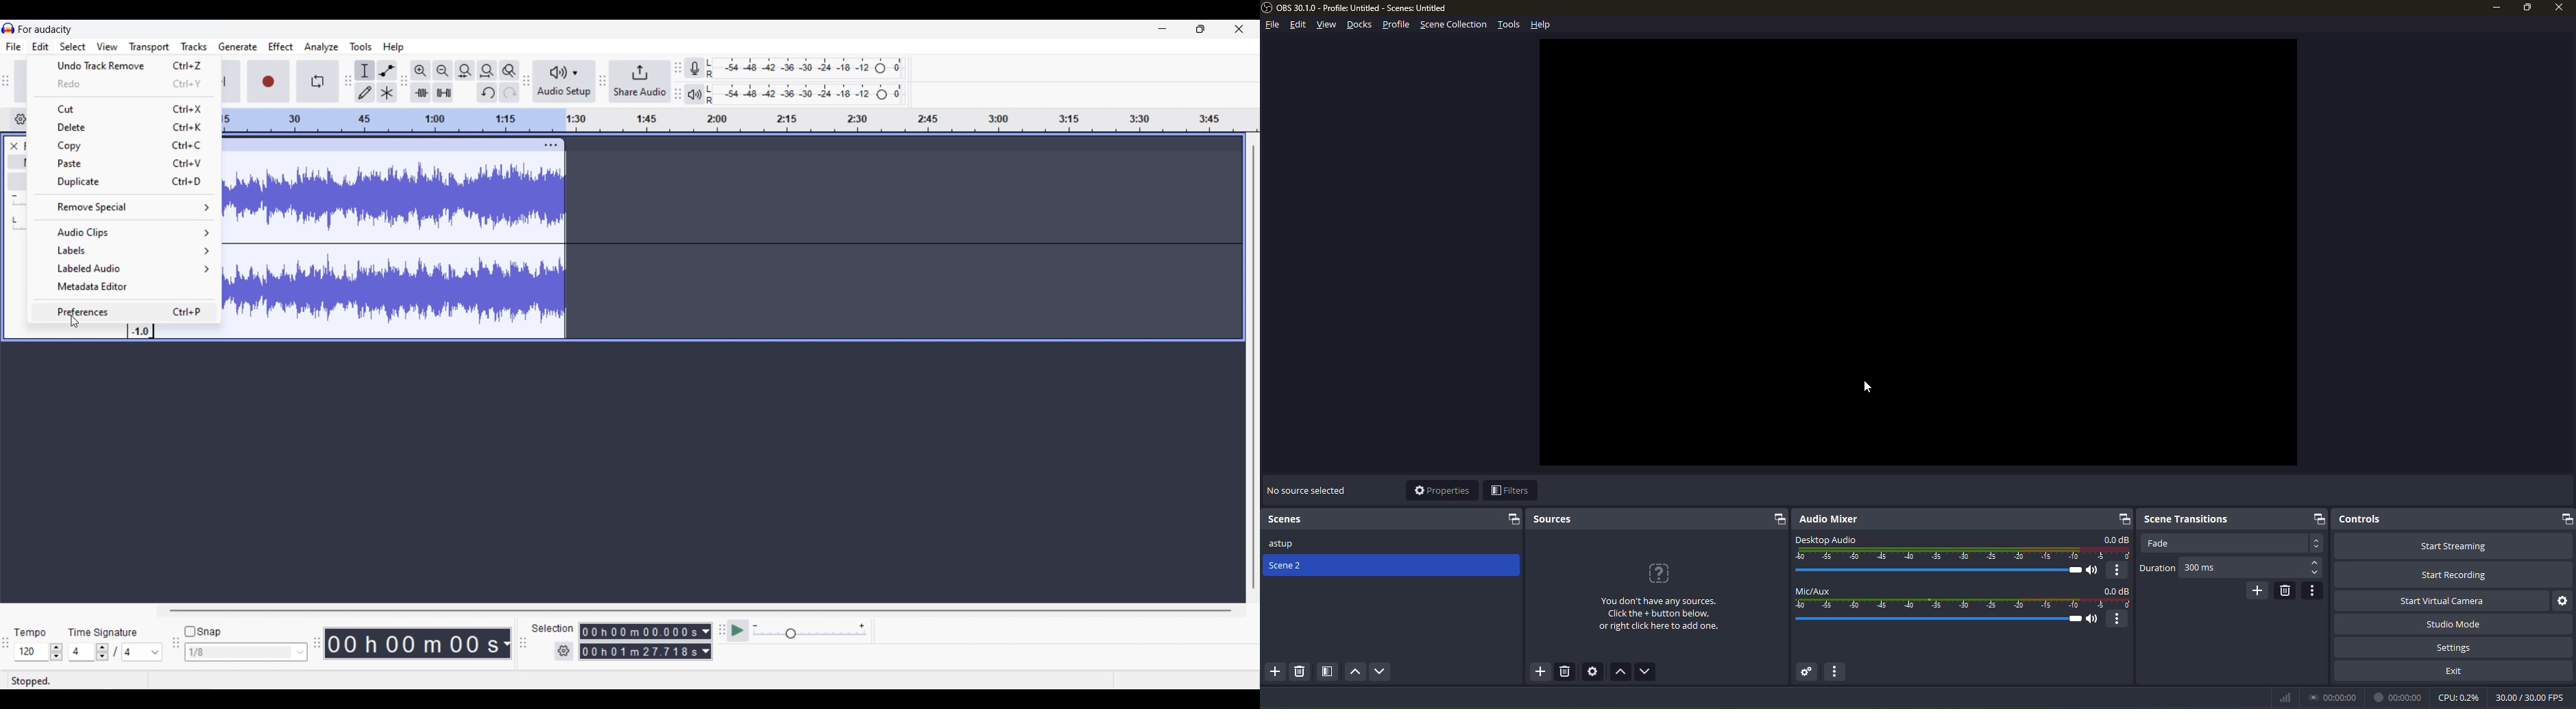 The image size is (2576, 728). Describe the element at coordinates (41, 47) in the screenshot. I see `Edit menu` at that location.